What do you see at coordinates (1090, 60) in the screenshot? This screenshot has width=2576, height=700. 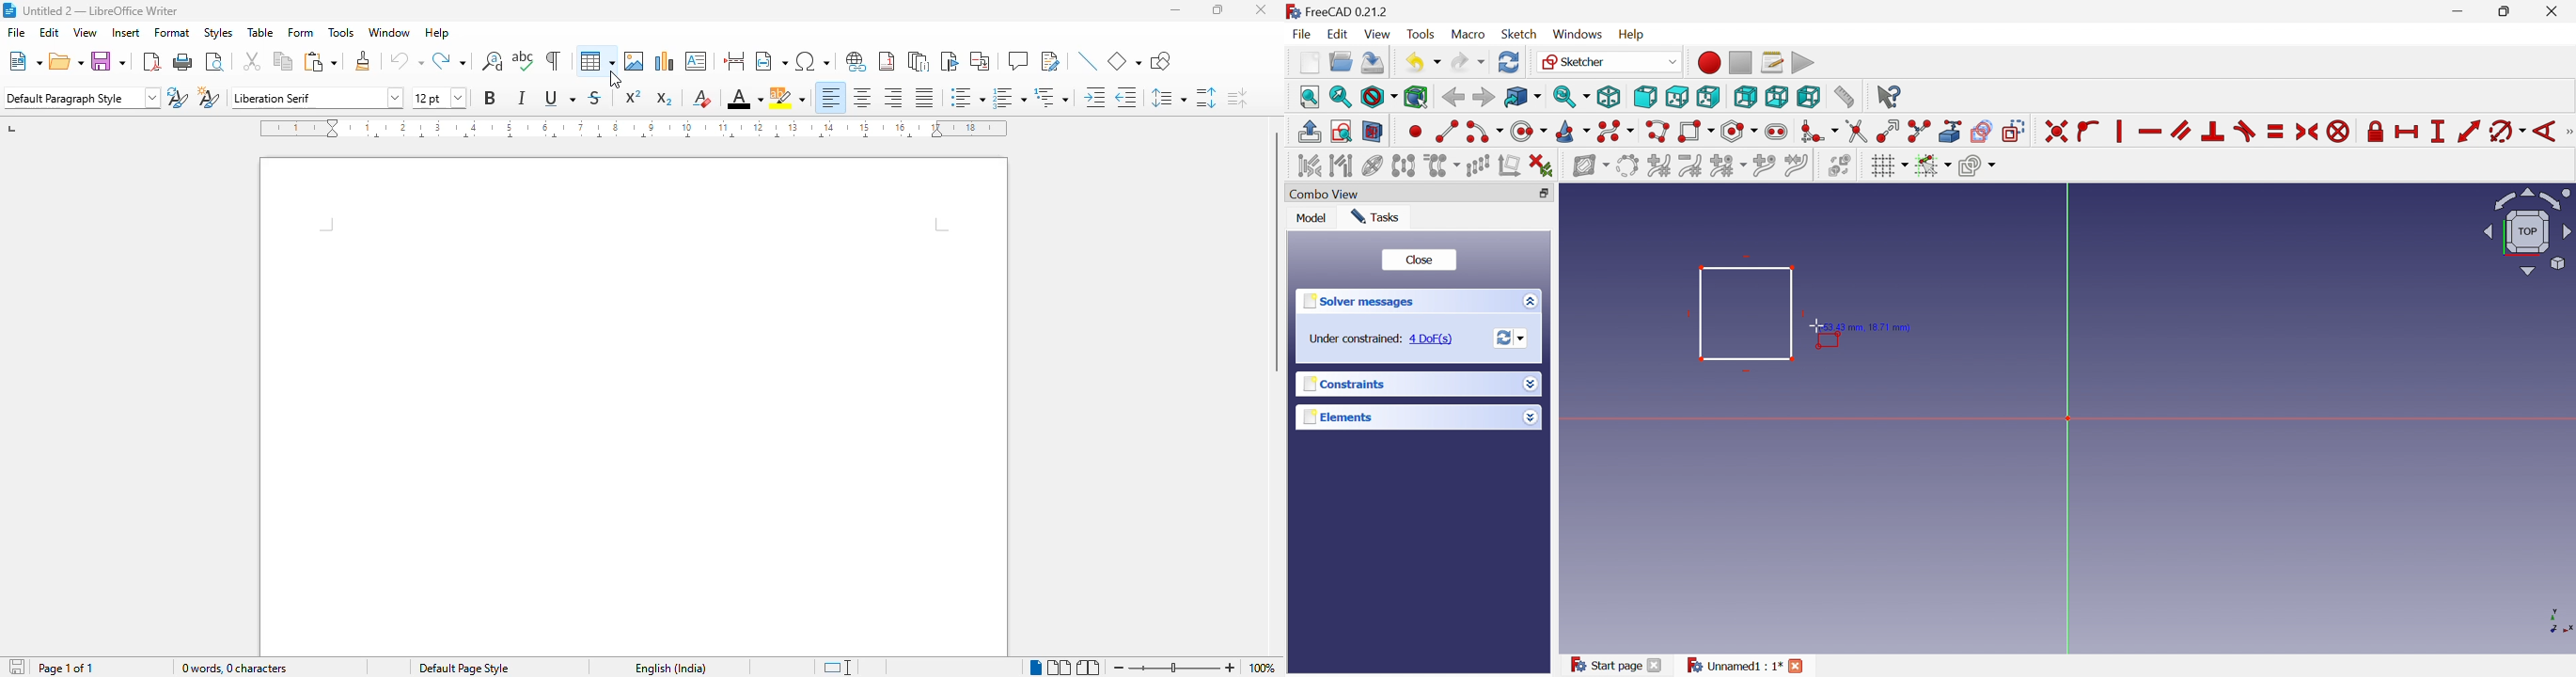 I see `insert line` at bounding box center [1090, 60].